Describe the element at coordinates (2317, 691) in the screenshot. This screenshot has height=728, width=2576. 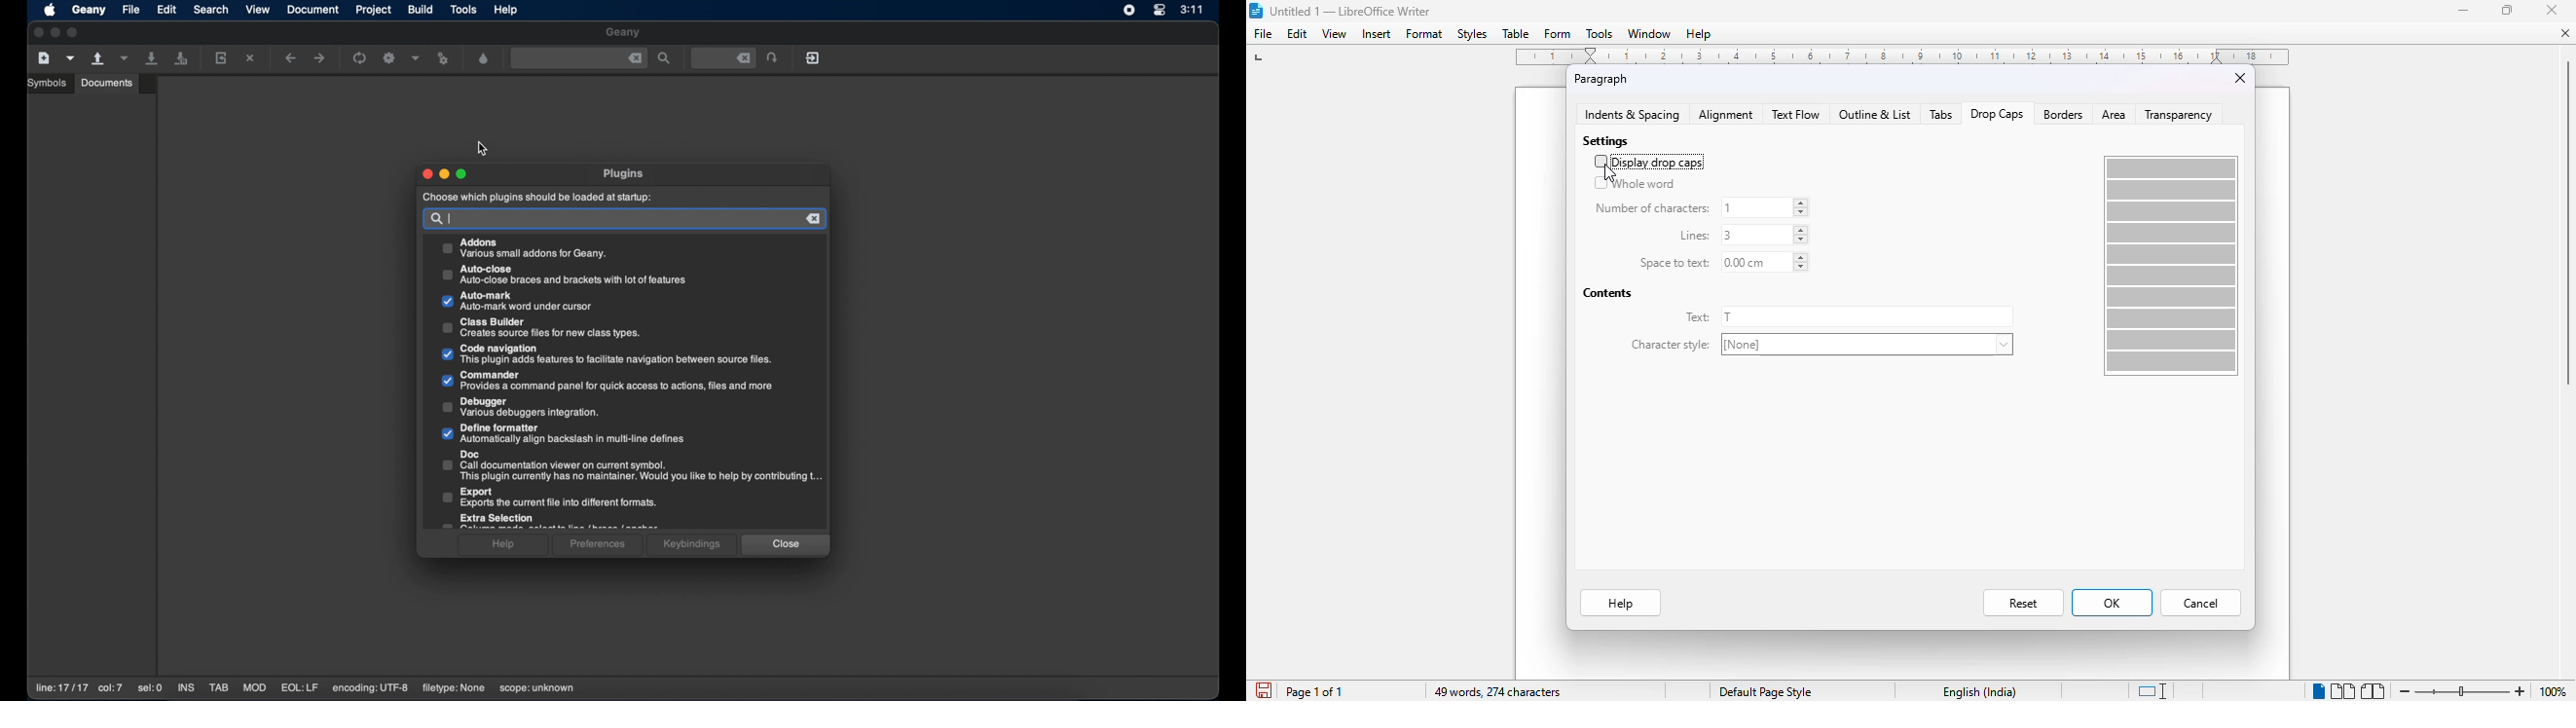
I see `single-page view` at that location.